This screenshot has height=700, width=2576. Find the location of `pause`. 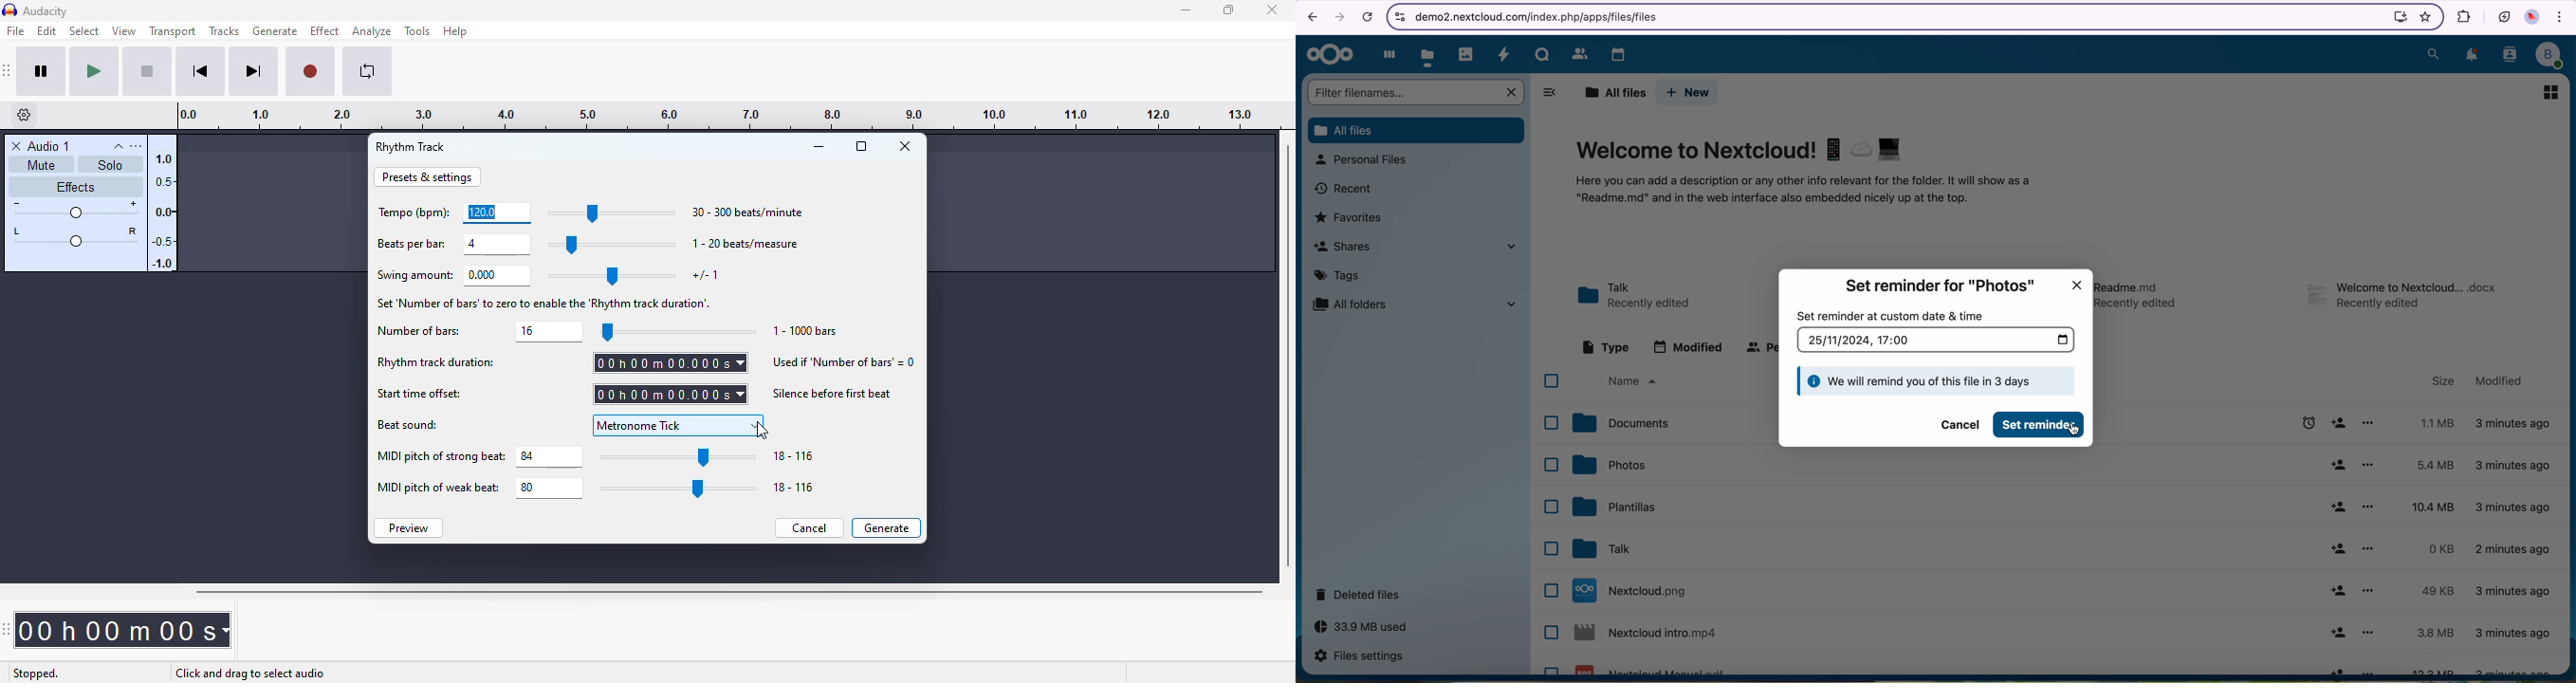

pause is located at coordinates (42, 71).